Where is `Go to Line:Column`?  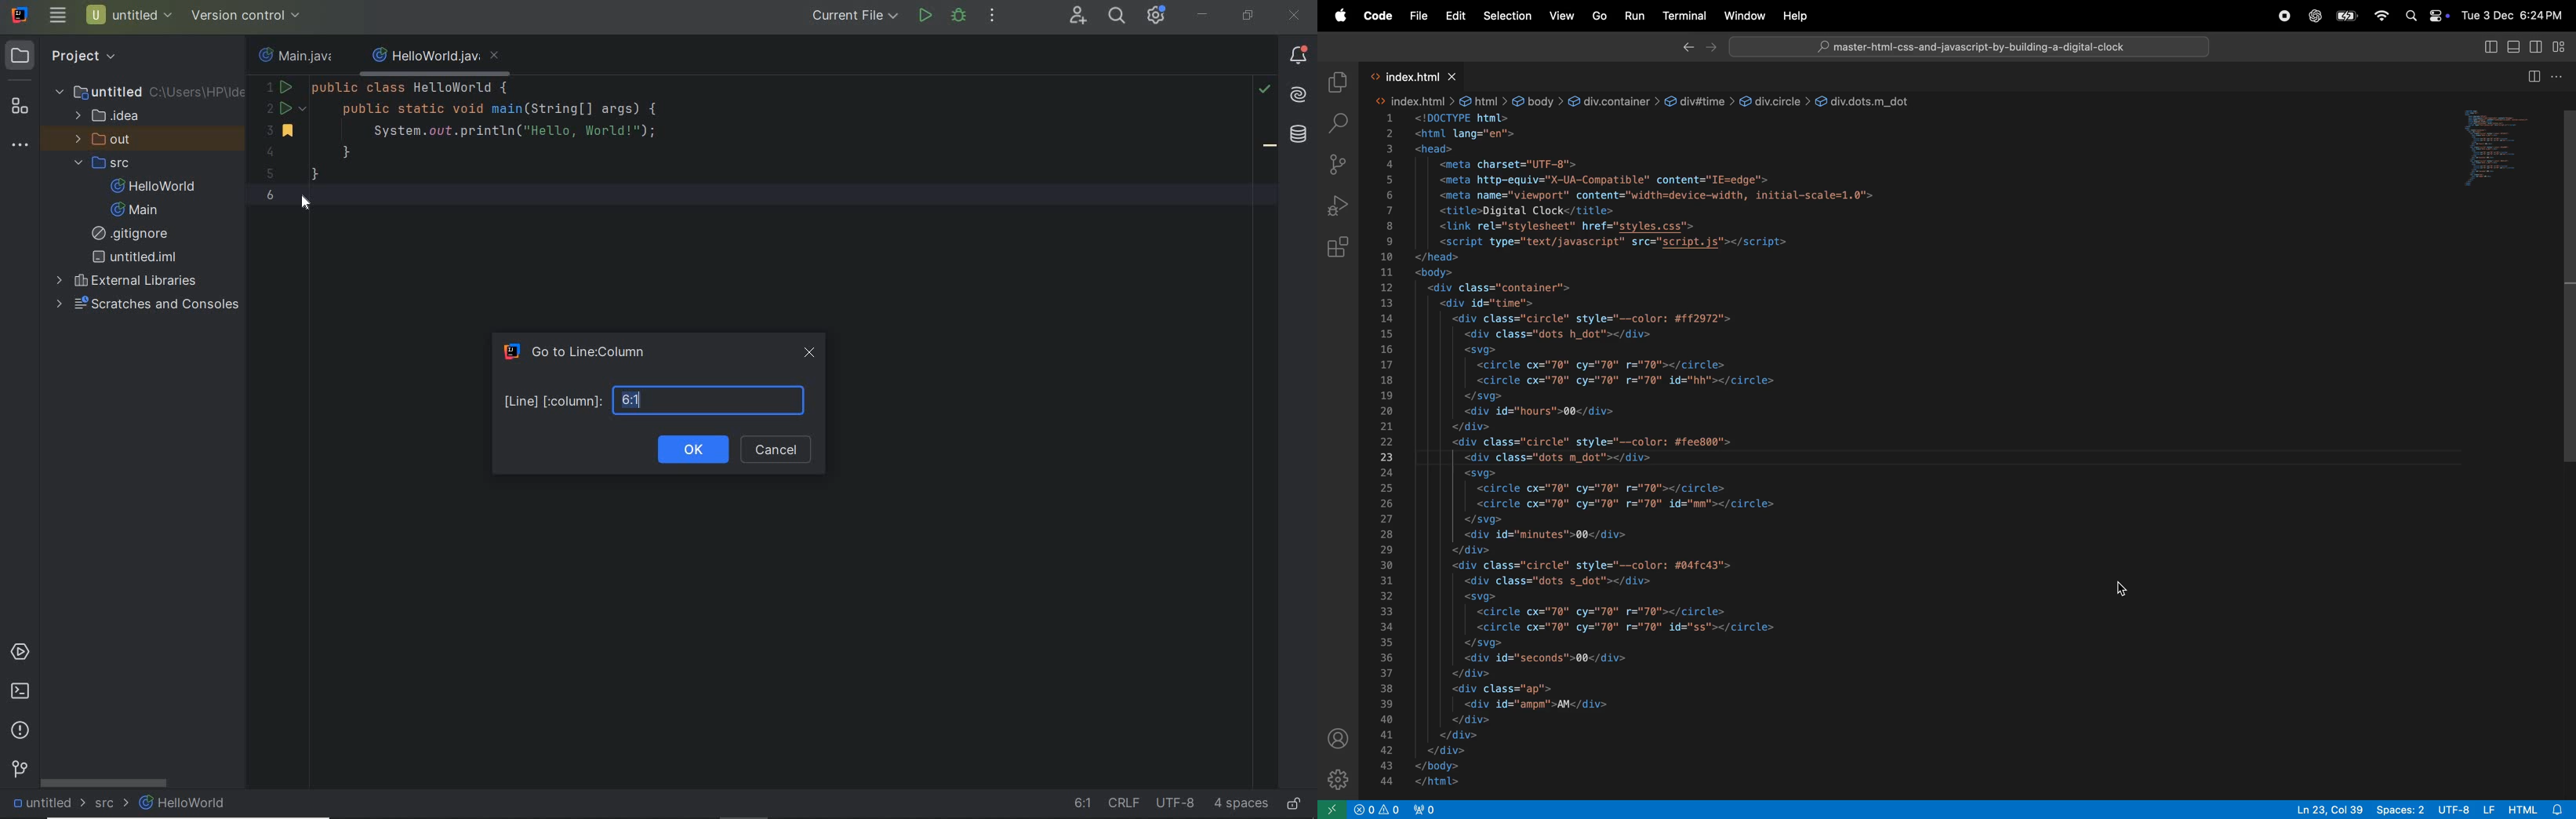 Go to Line:Column is located at coordinates (583, 351).